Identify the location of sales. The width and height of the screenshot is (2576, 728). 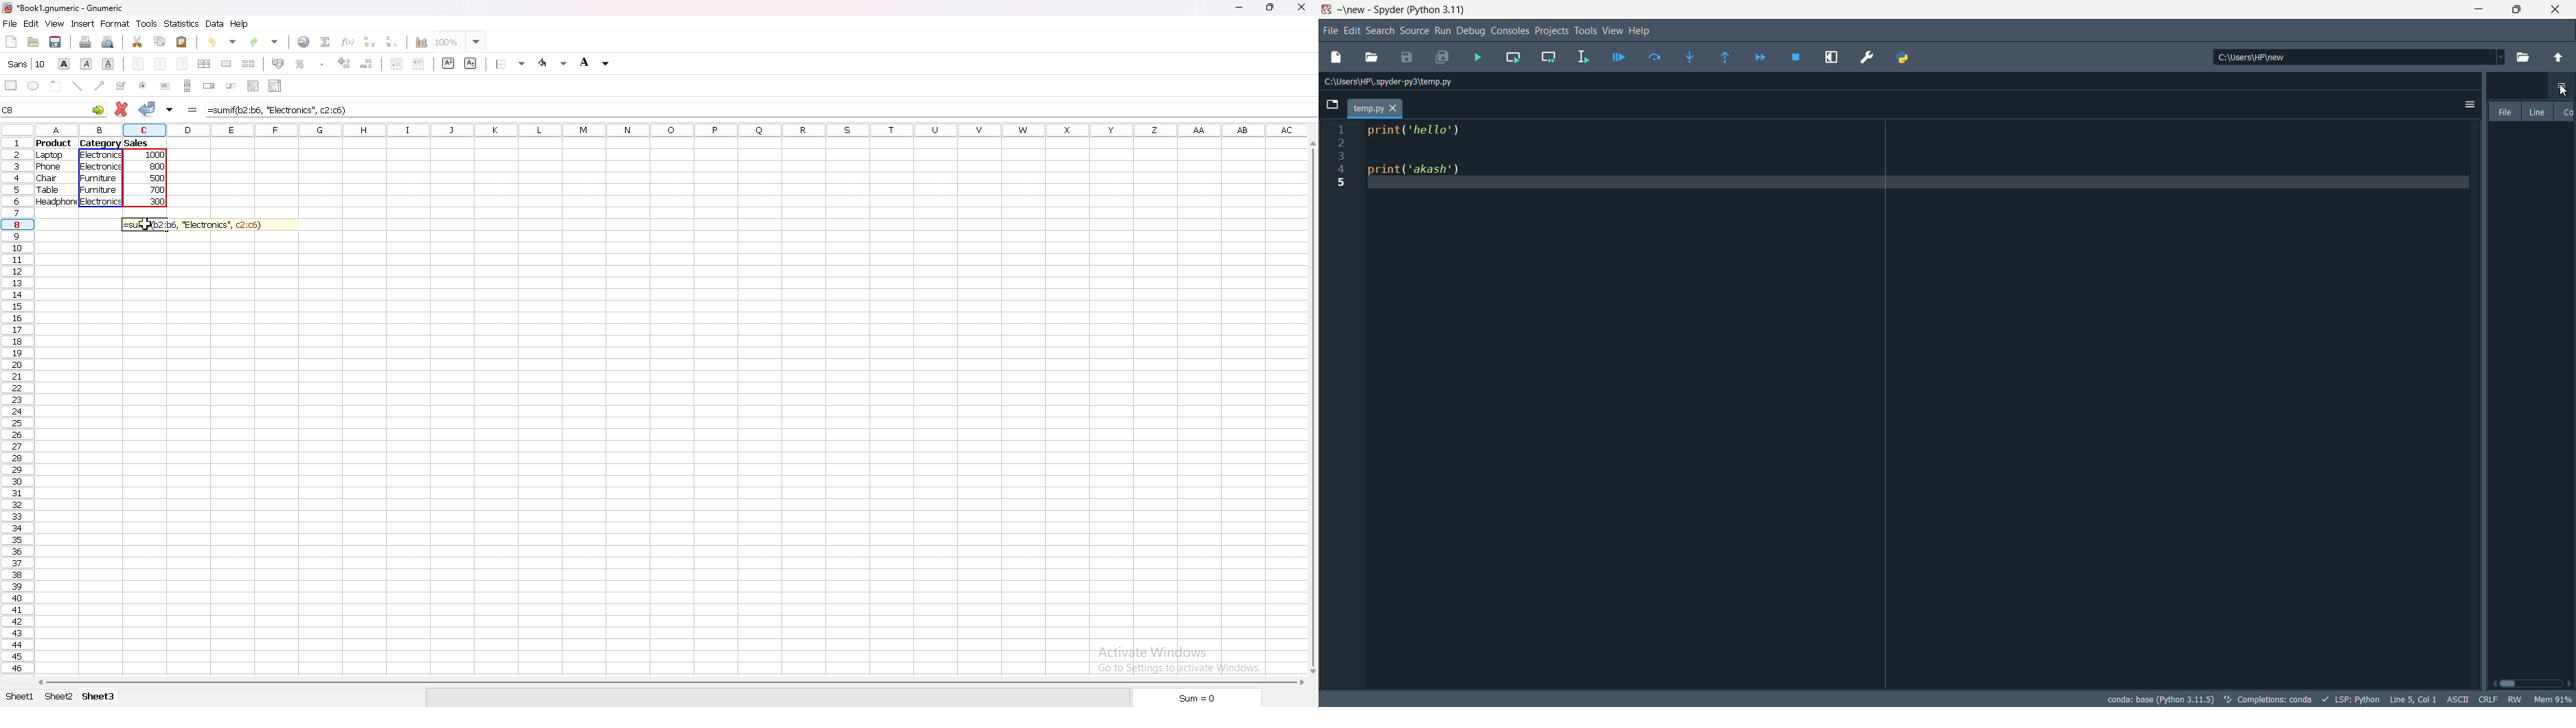
(137, 143).